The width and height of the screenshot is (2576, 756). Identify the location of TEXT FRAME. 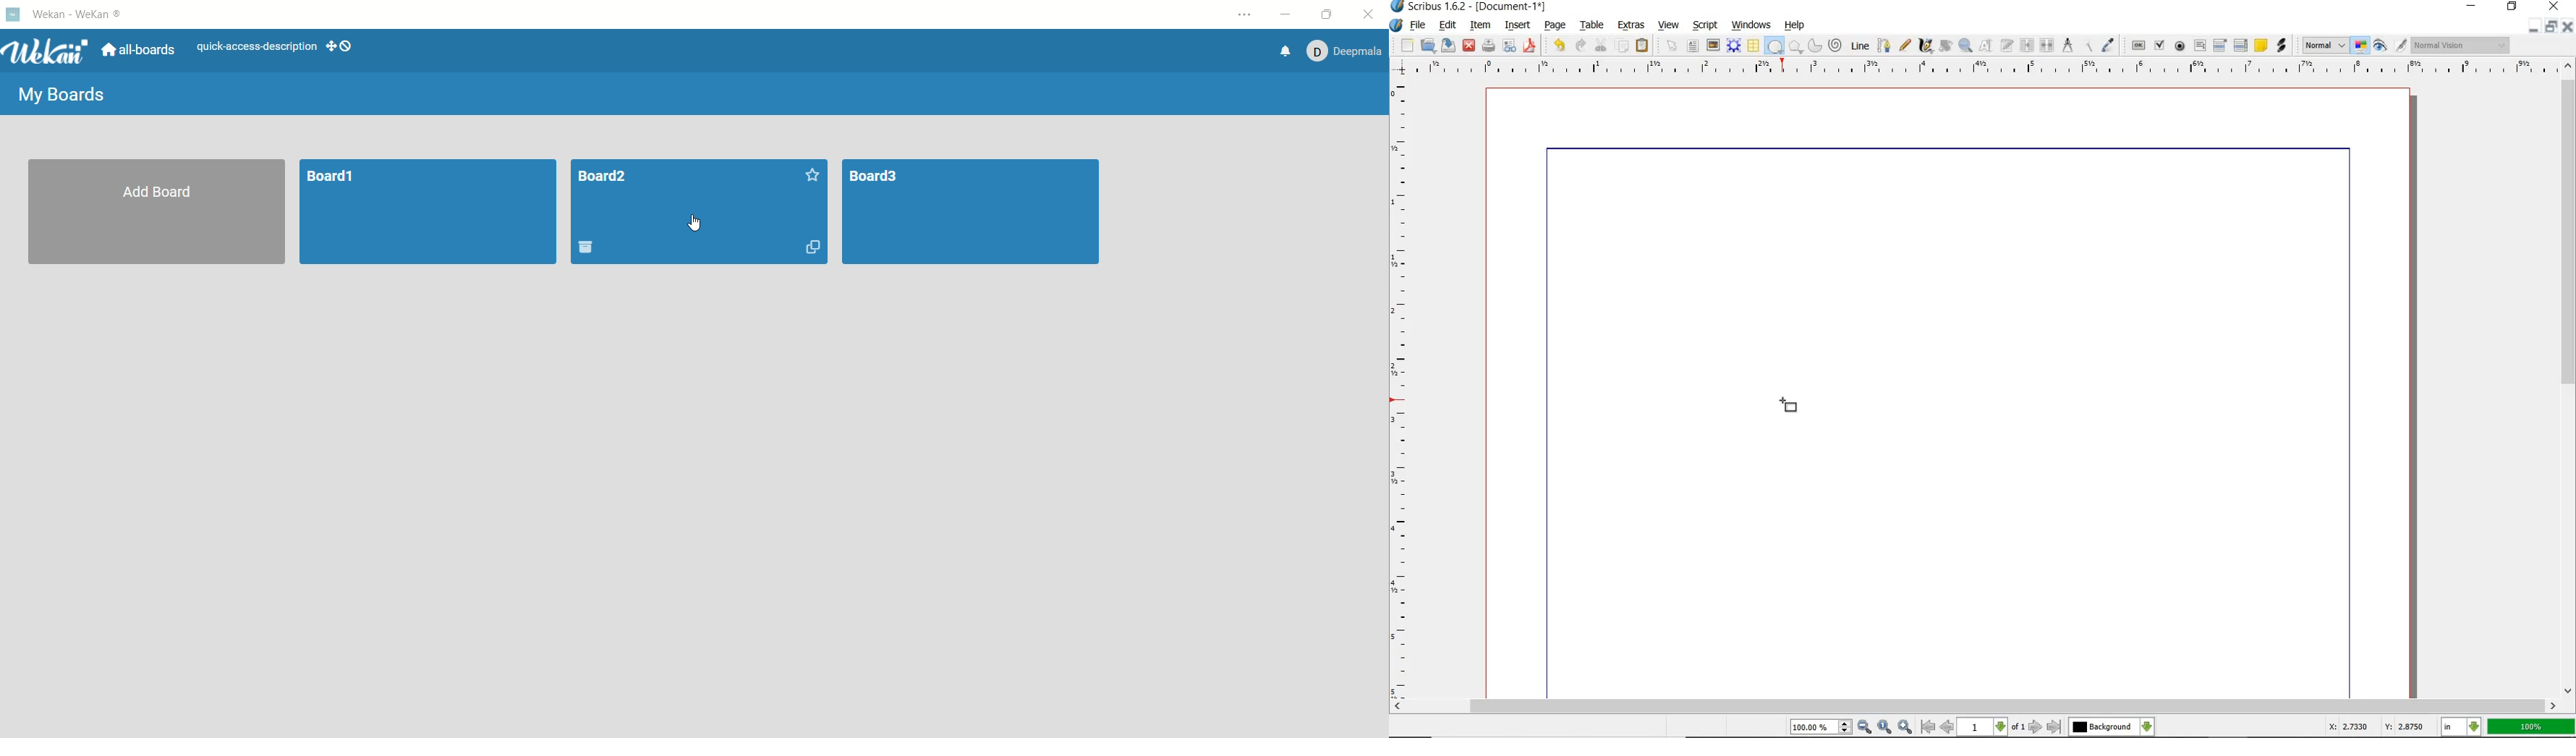
(1693, 45).